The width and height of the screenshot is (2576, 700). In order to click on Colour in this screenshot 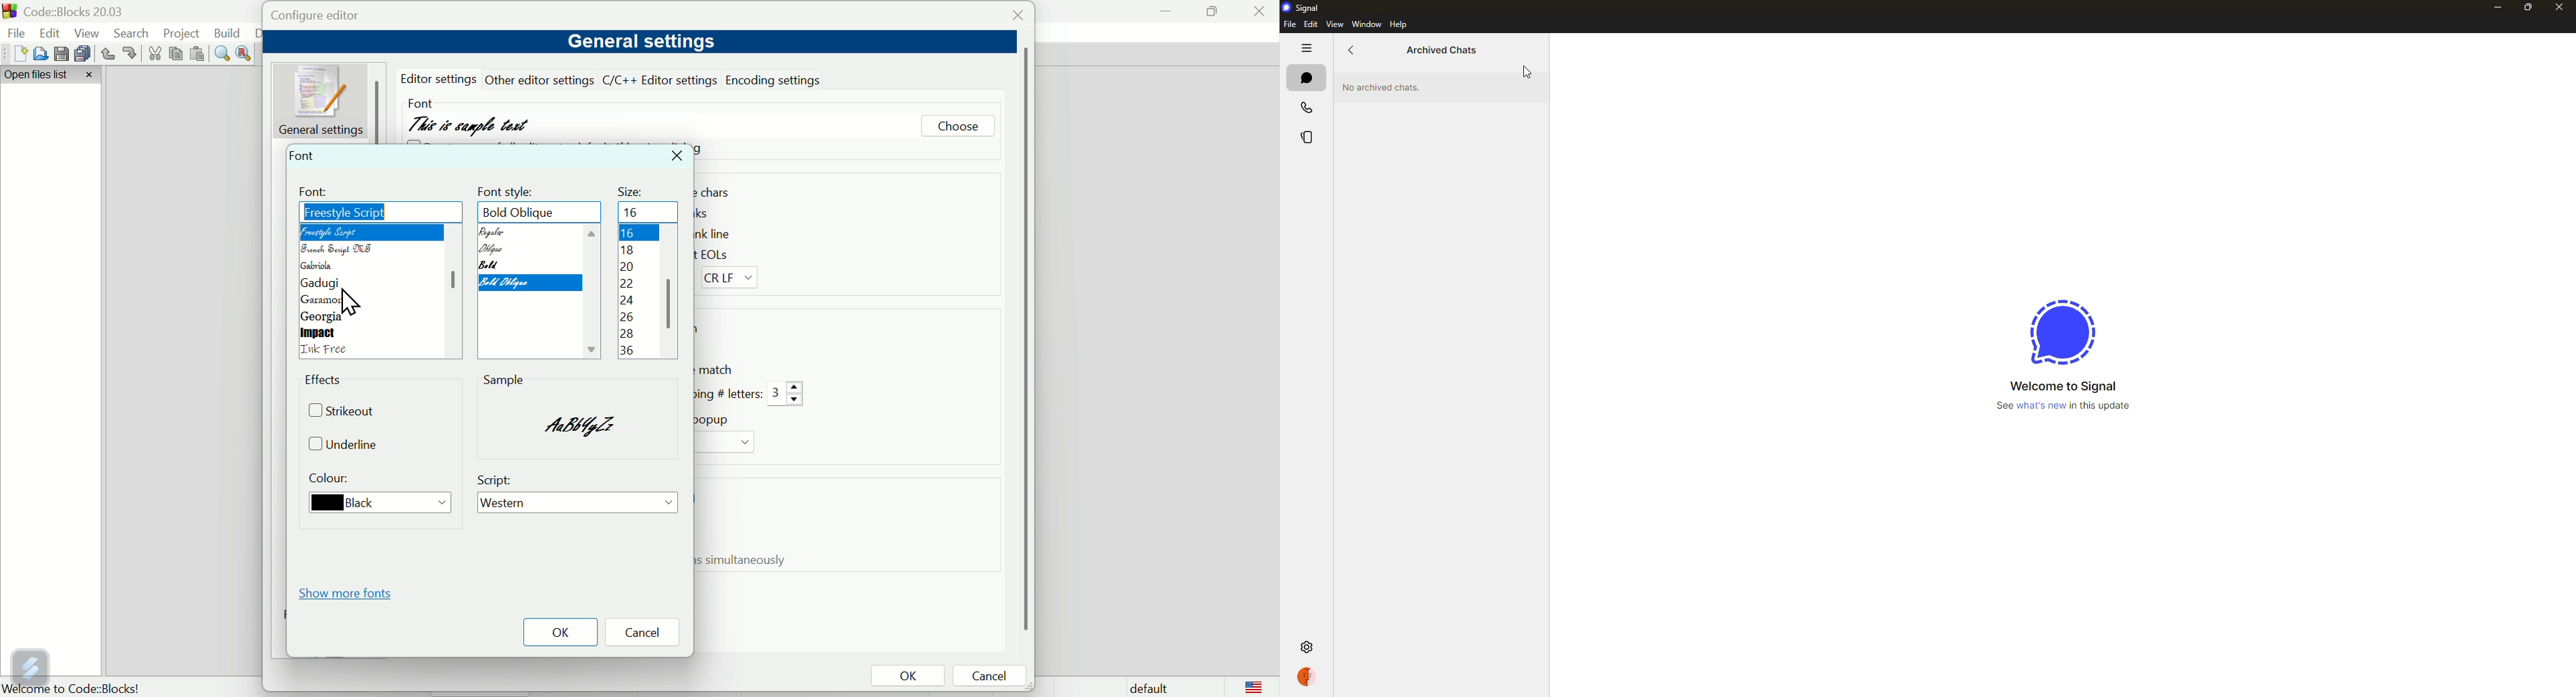, I will do `click(332, 480)`.